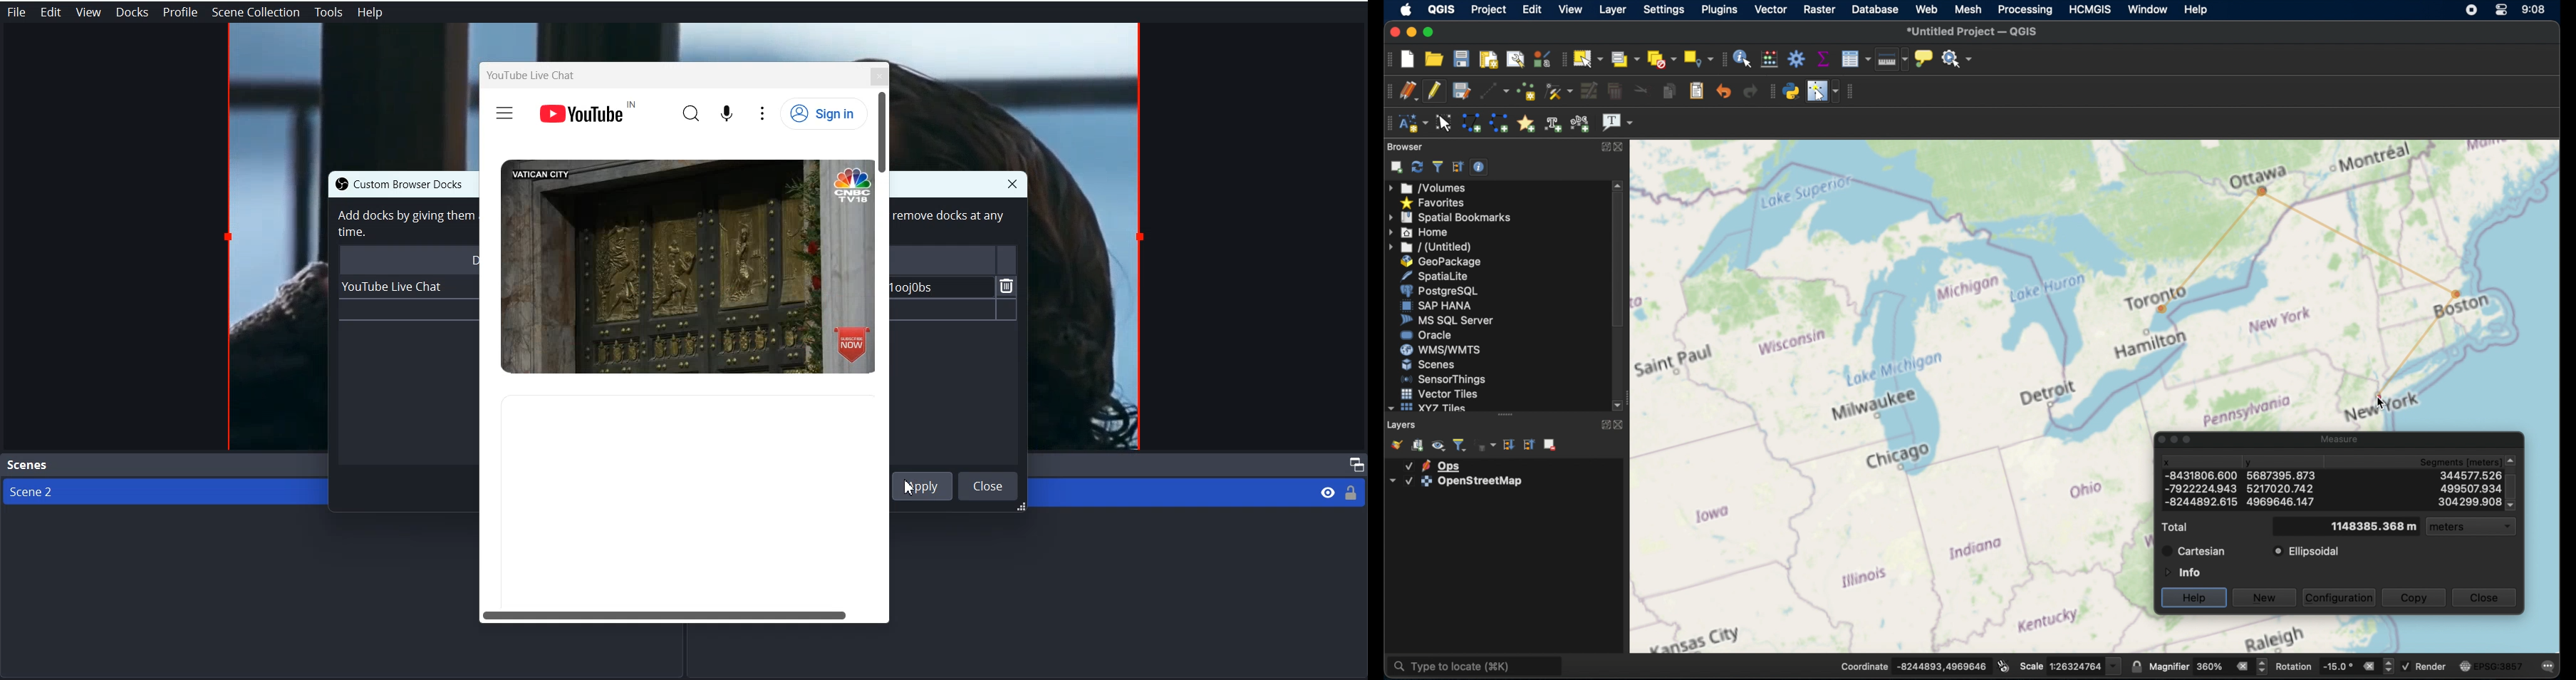 Image resolution: width=2576 pixels, height=700 pixels. I want to click on More, so click(762, 113).